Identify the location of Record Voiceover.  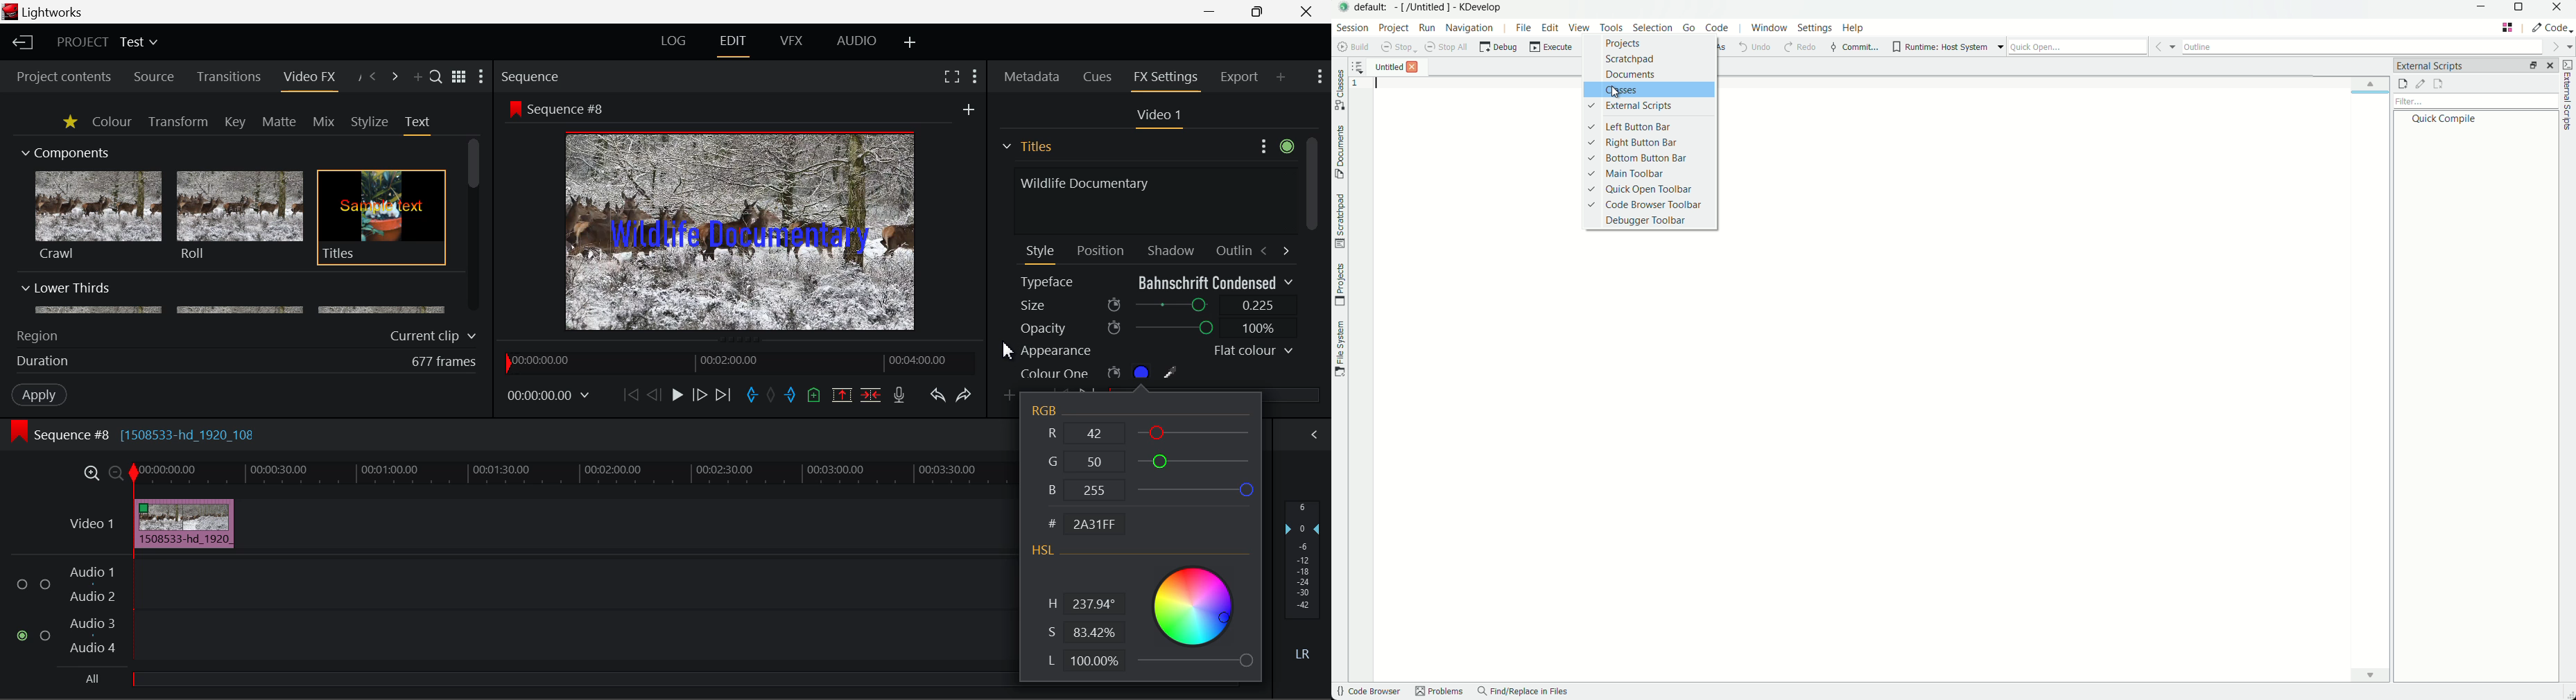
(899, 398).